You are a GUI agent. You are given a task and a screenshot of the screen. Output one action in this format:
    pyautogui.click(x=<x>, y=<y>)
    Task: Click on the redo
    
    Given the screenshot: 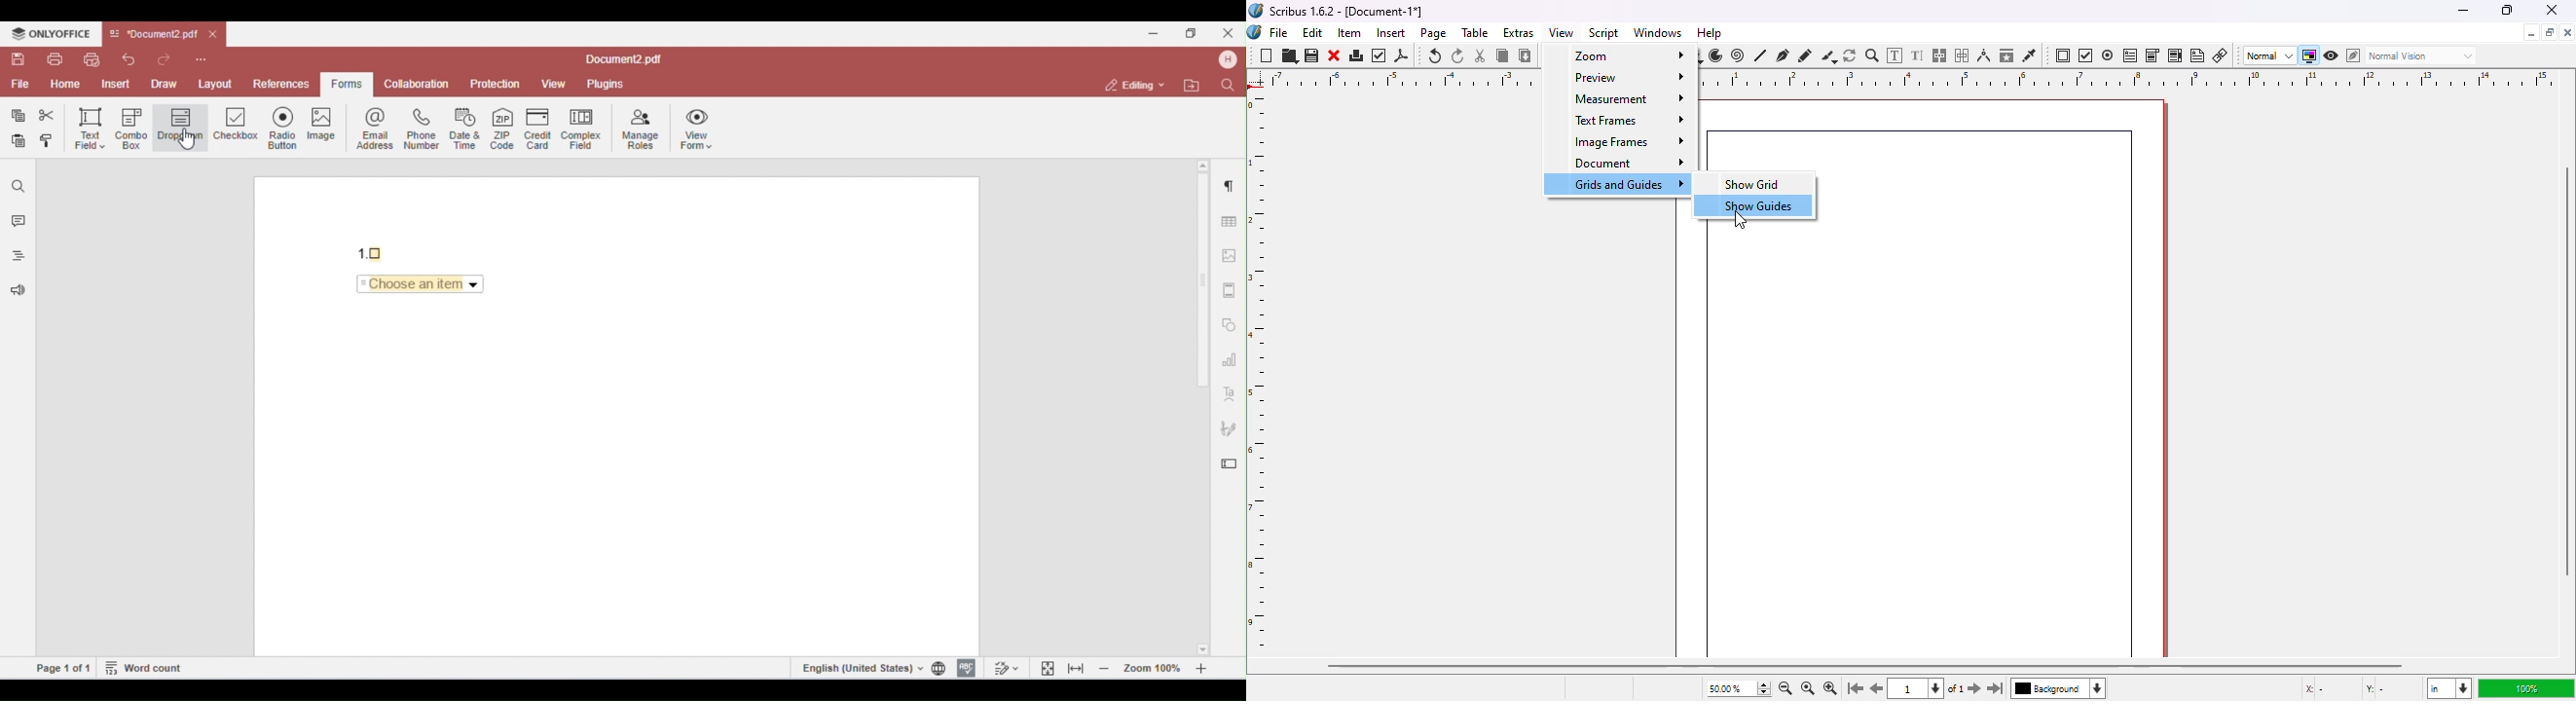 What is the action you would take?
    pyautogui.click(x=1458, y=56)
    